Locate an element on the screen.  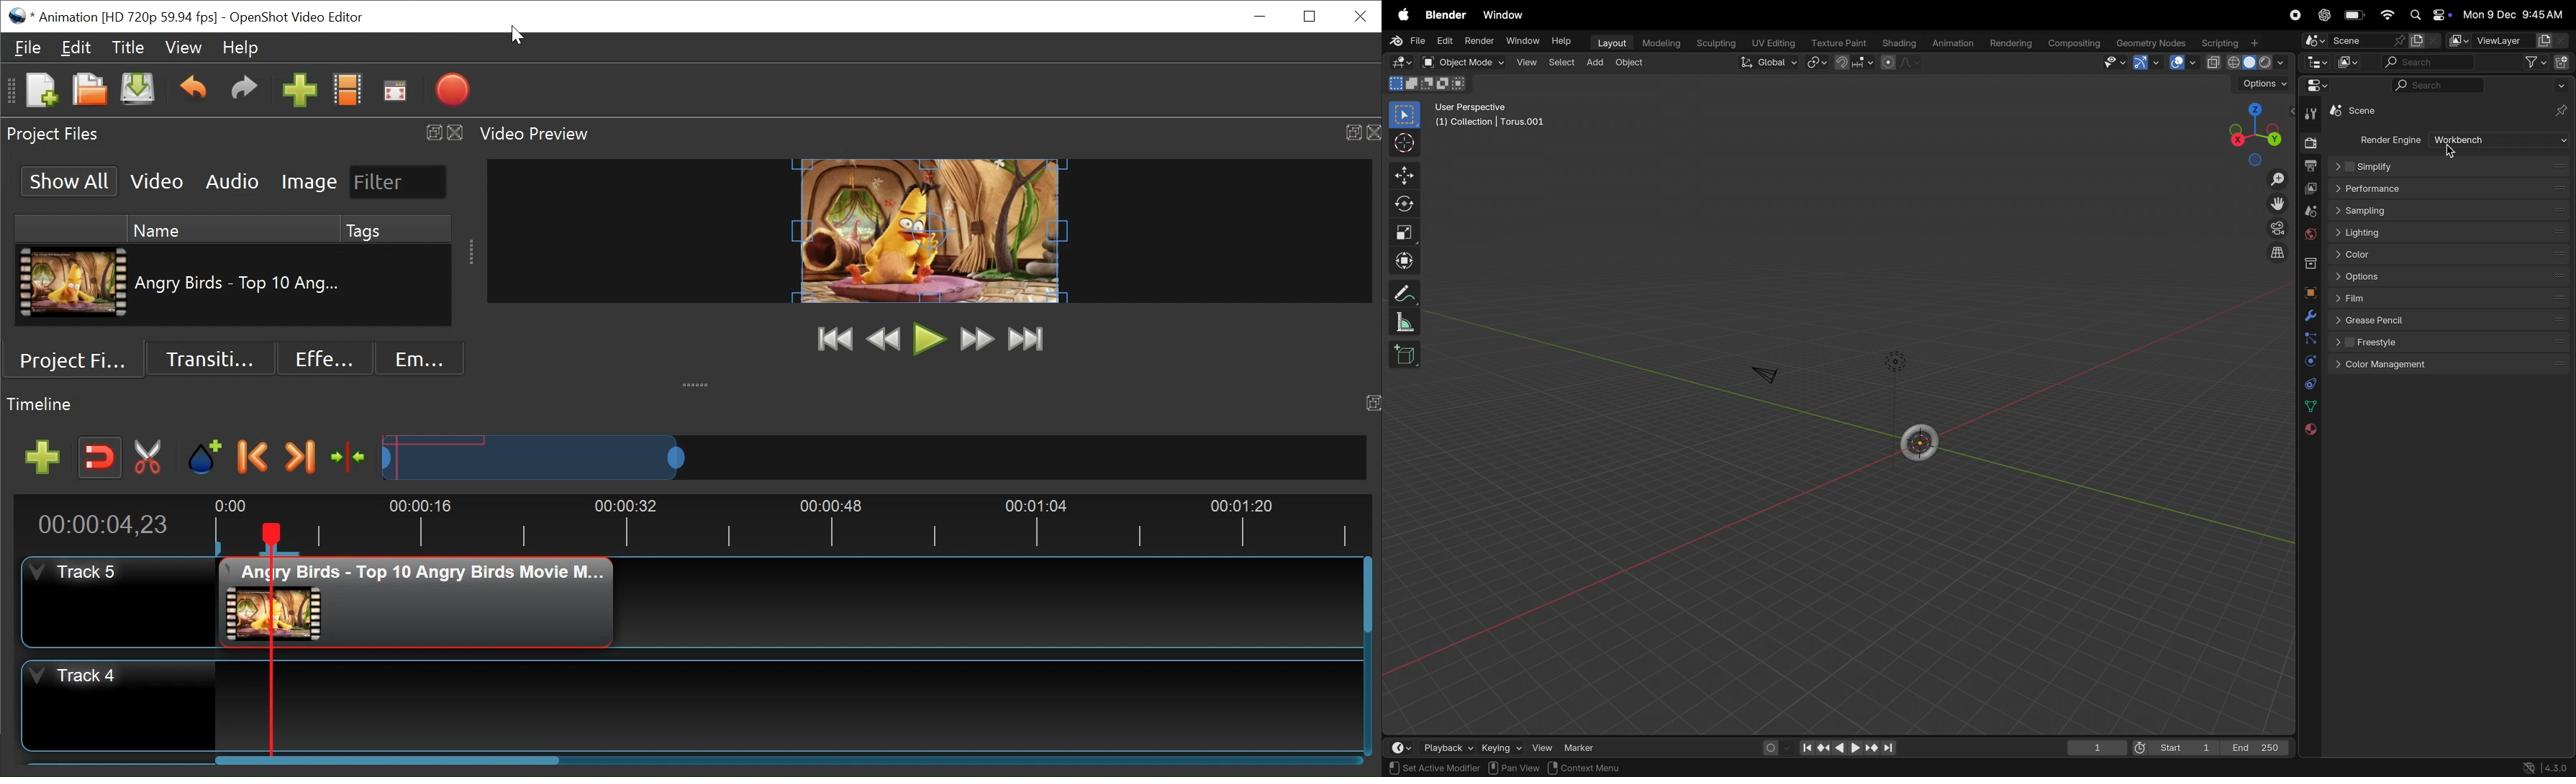
Options is located at coordinates (2261, 83).